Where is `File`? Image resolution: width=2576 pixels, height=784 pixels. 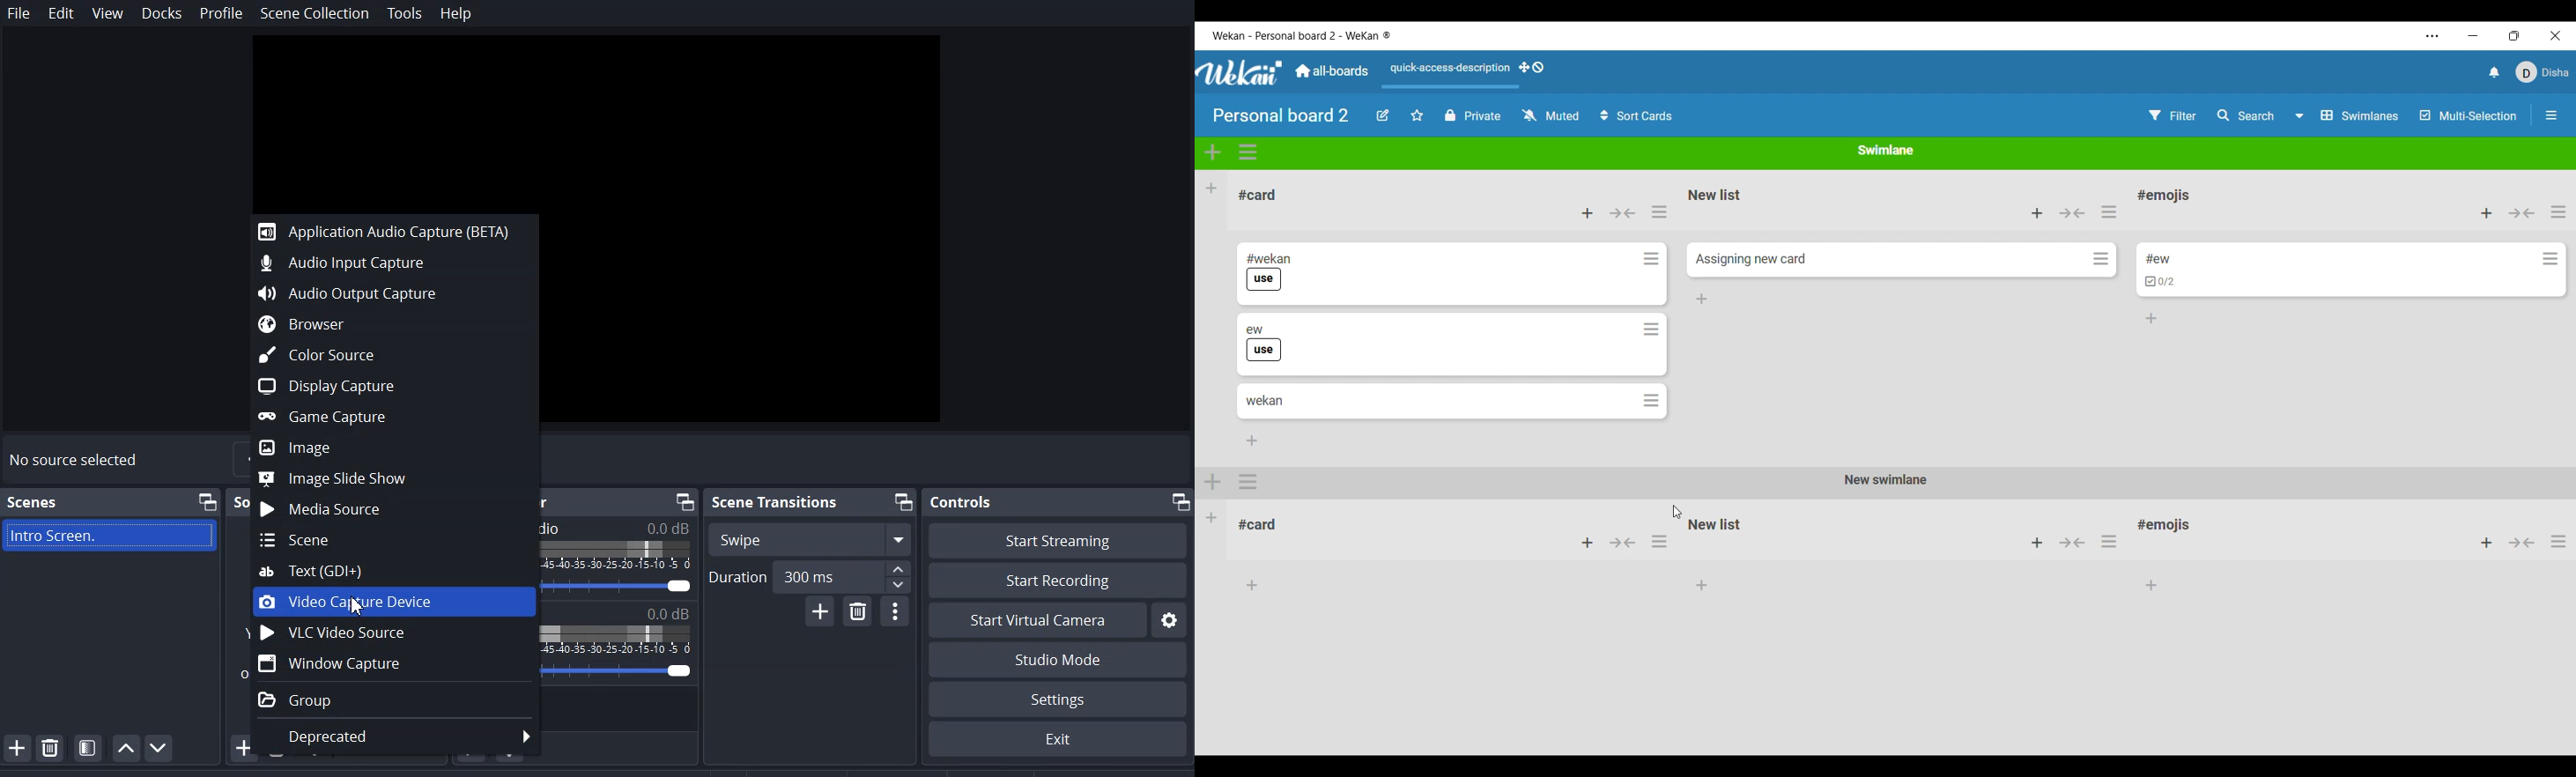
File is located at coordinates (19, 12).